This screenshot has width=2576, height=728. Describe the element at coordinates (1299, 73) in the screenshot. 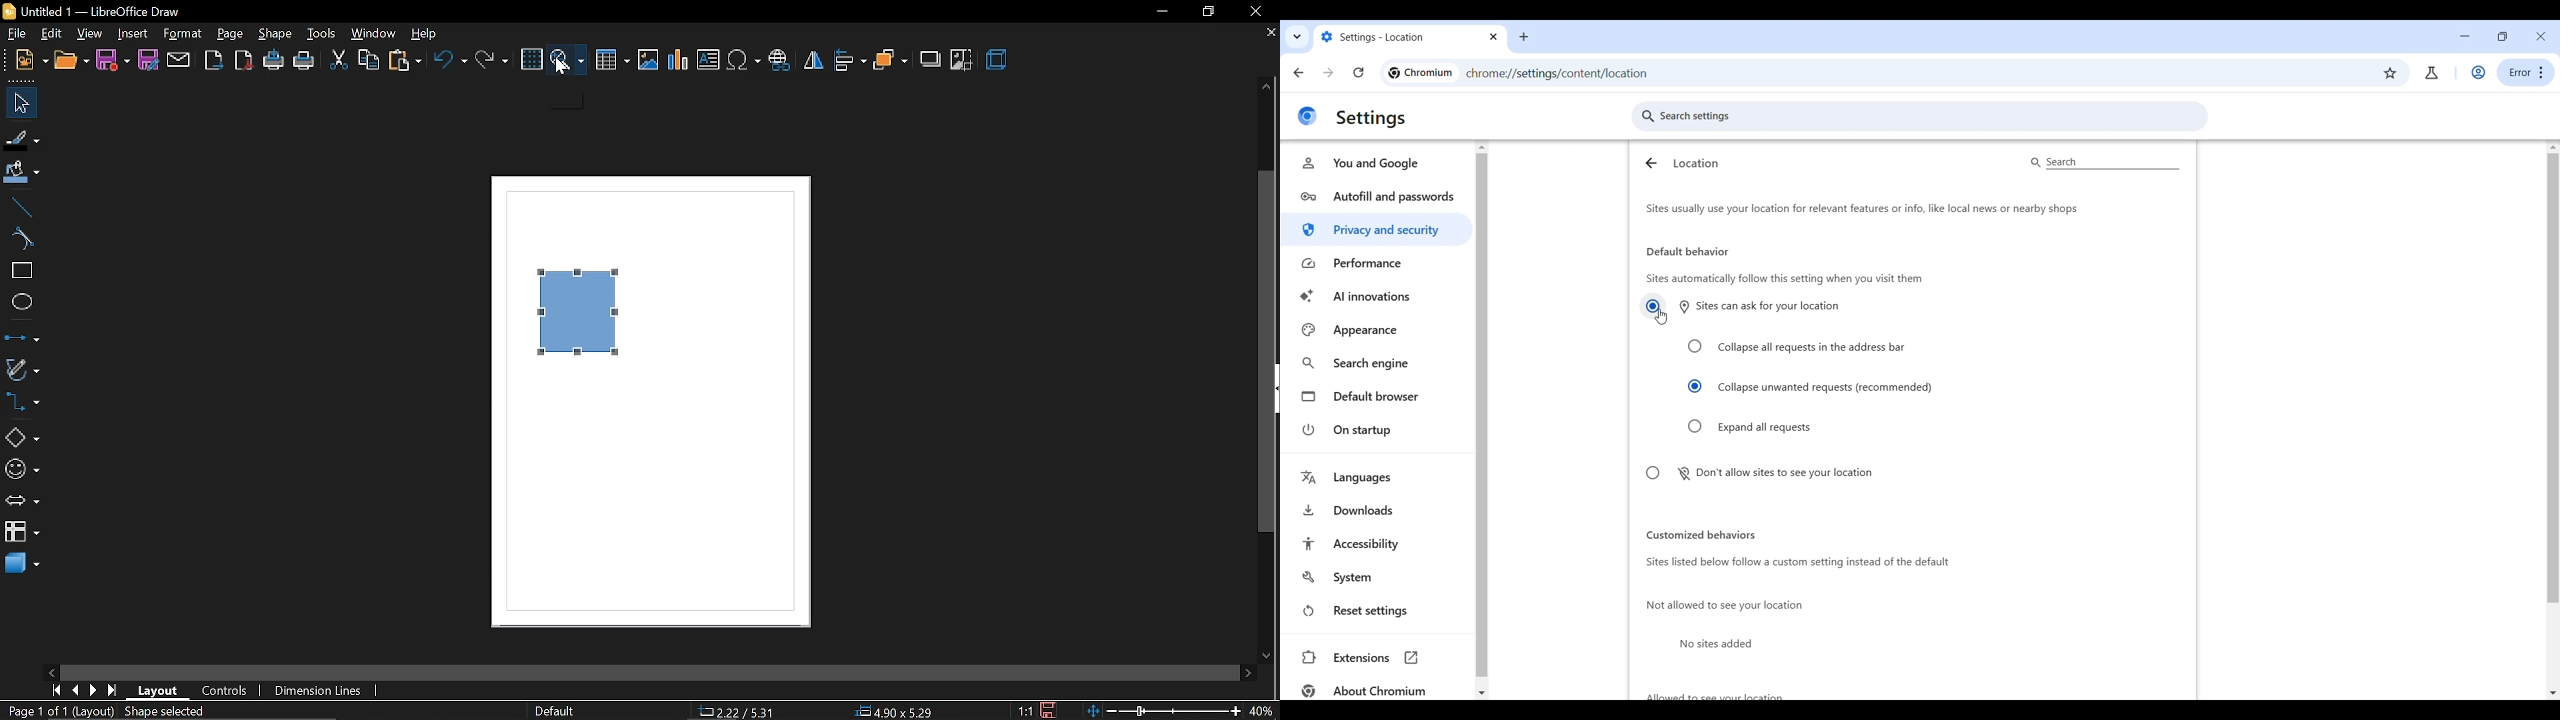

I see `Go back` at that location.